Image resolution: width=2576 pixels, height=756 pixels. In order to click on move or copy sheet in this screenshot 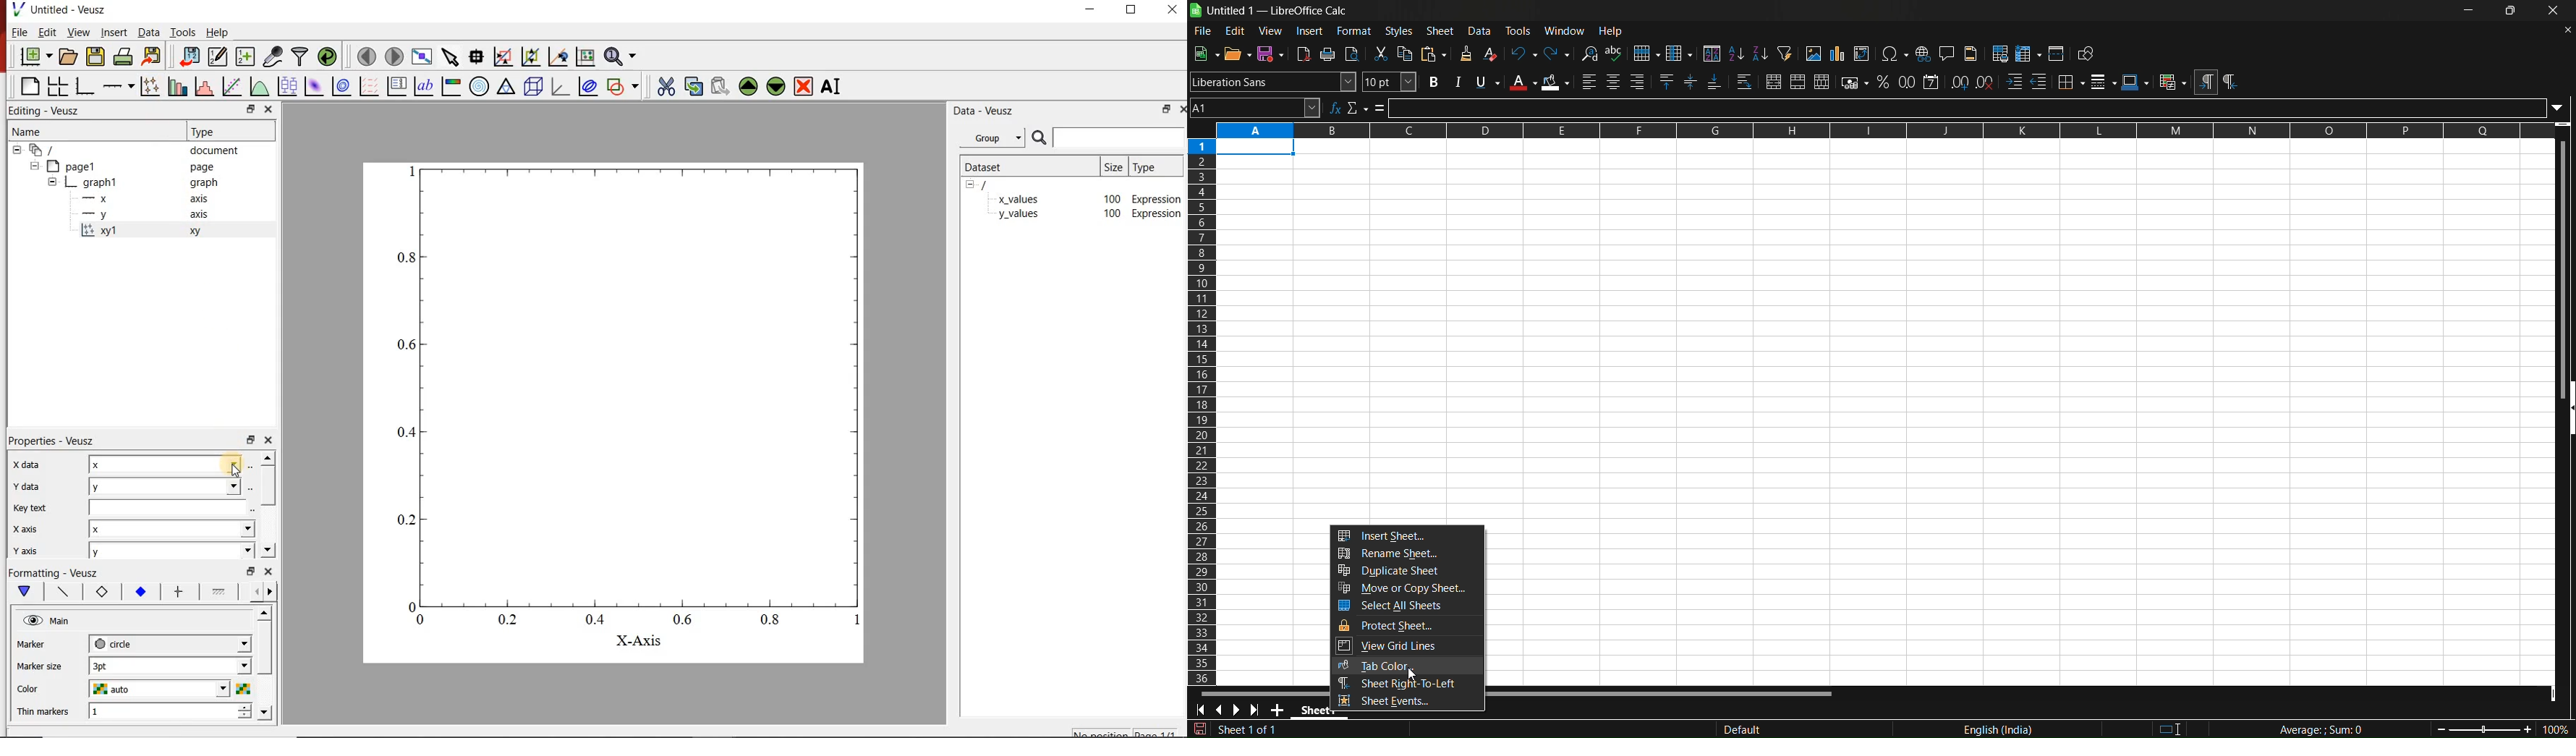, I will do `click(1407, 588)`.